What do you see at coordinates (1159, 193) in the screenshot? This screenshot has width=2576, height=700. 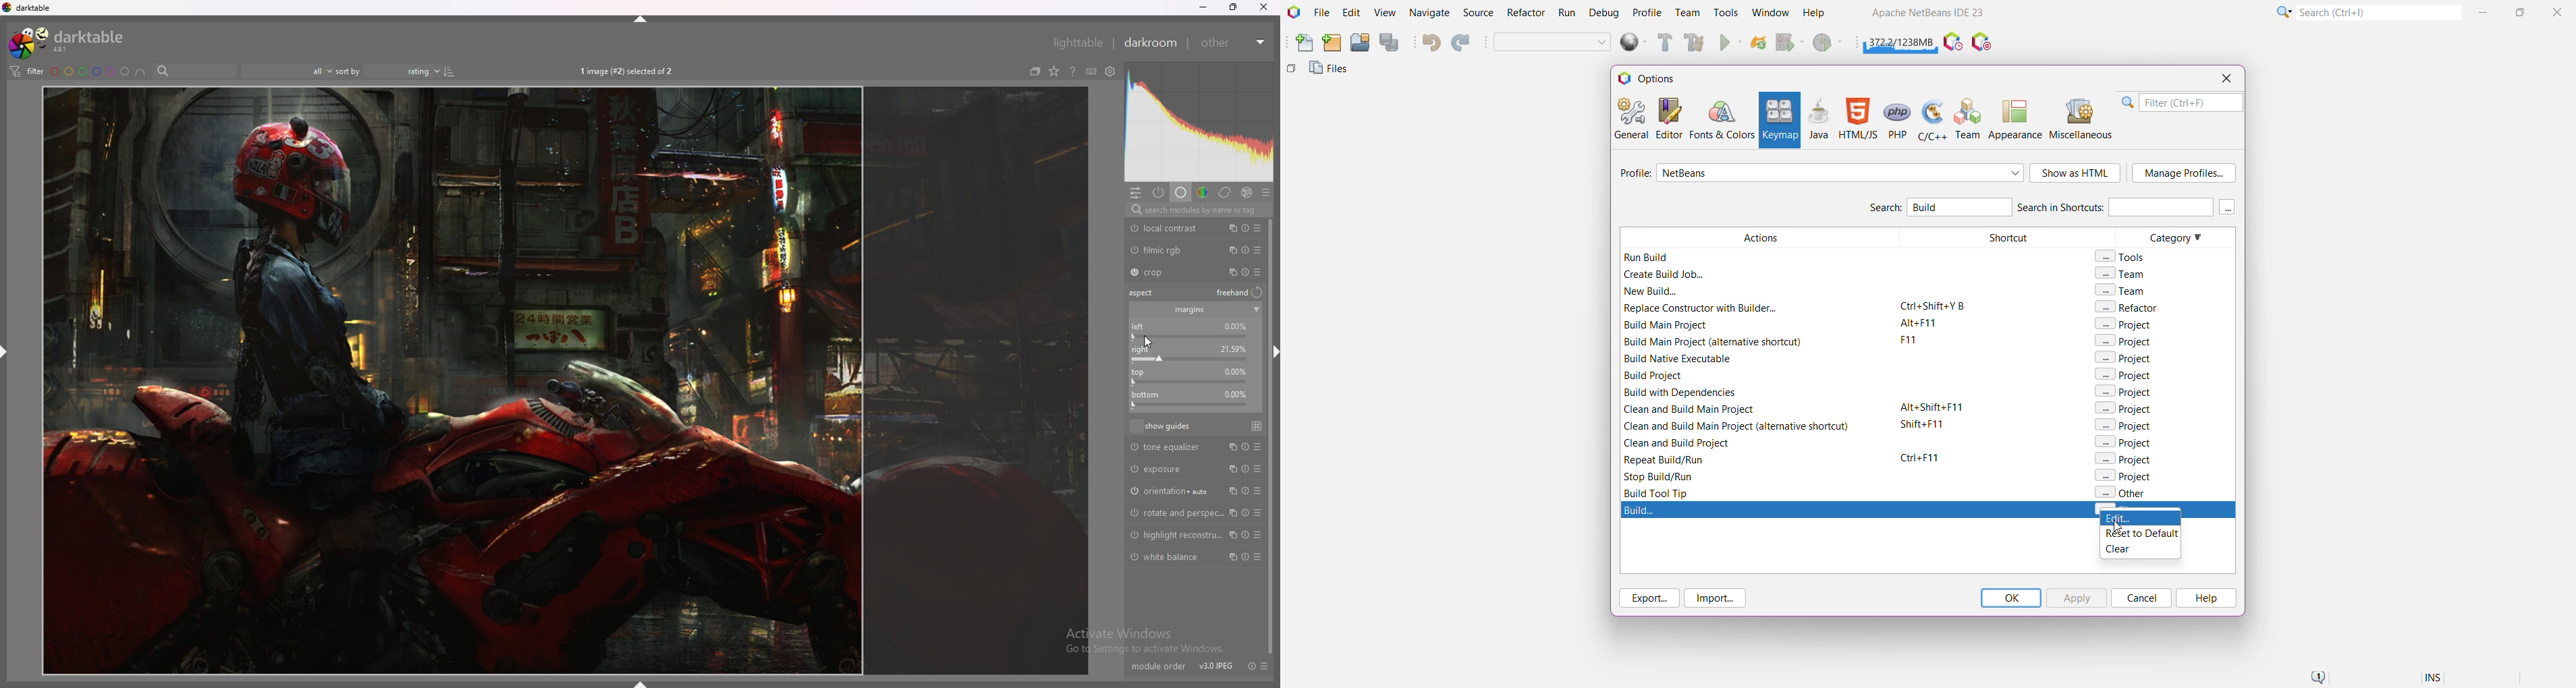 I see `active modules` at bounding box center [1159, 193].